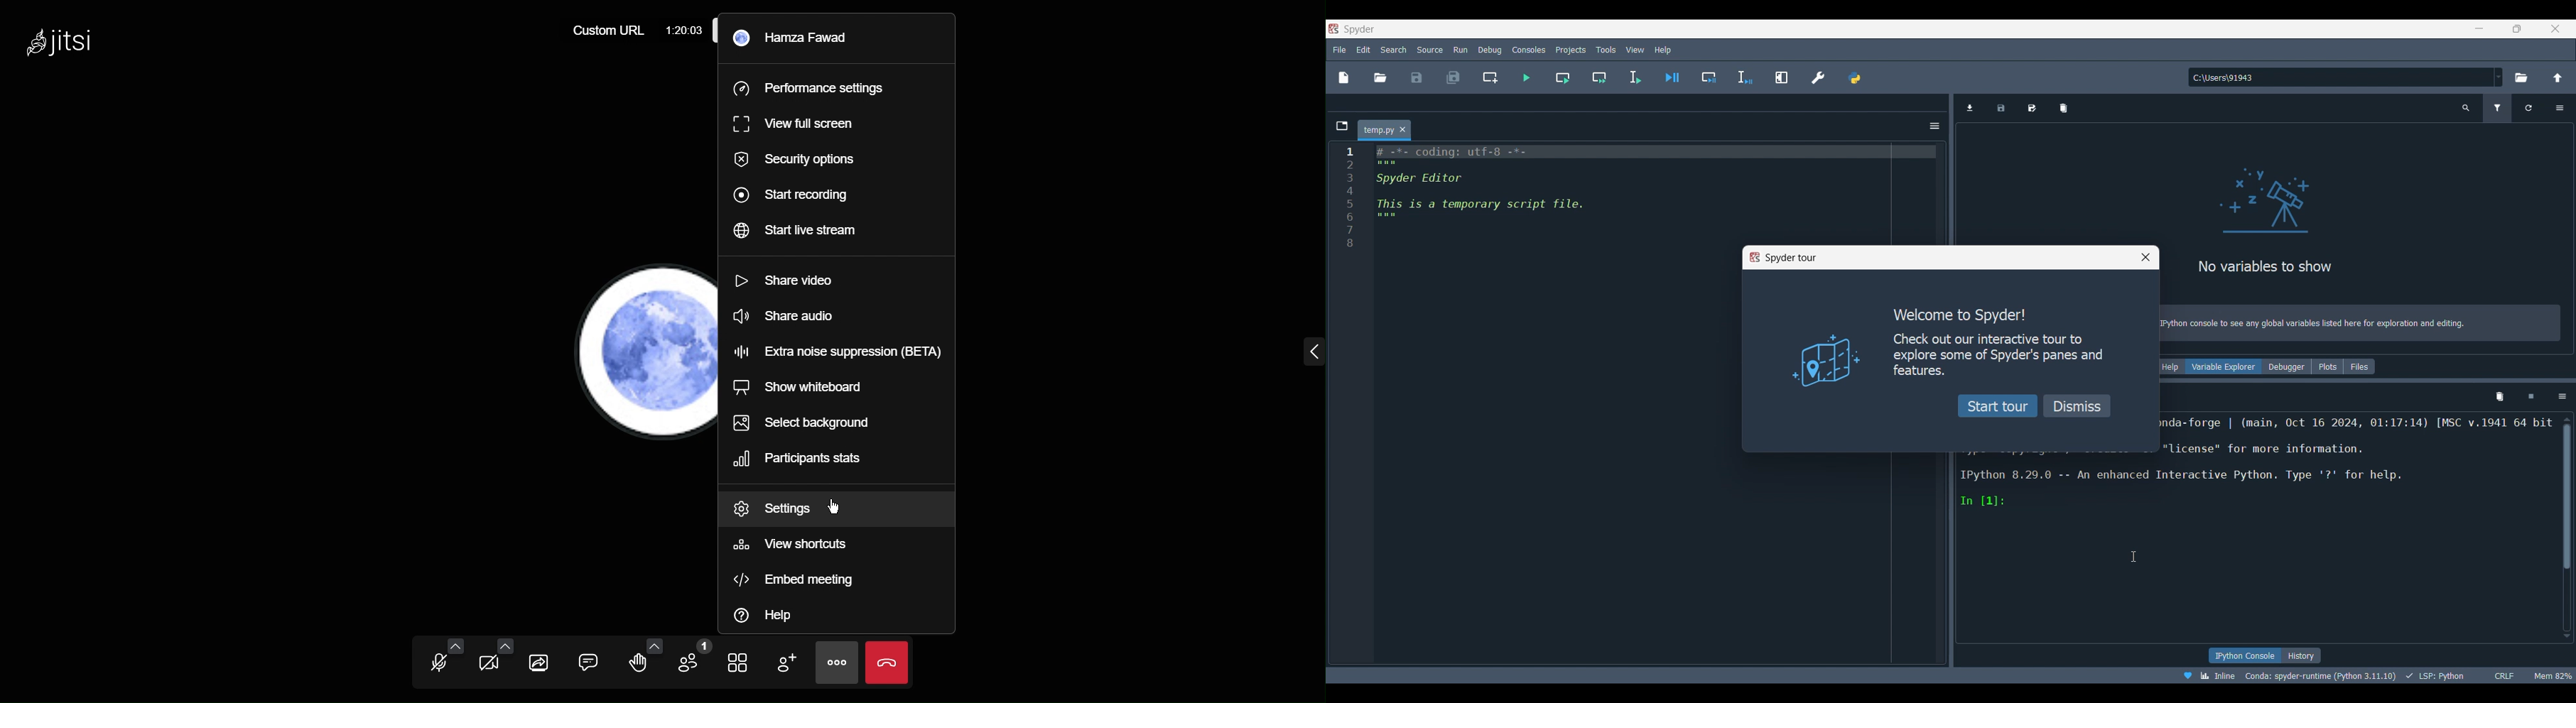 The width and height of the screenshot is (2576, 728). What do you see at coordinates (2562, 396) in the screenshot?
I see `menu` at bounding box center [2562, 396].